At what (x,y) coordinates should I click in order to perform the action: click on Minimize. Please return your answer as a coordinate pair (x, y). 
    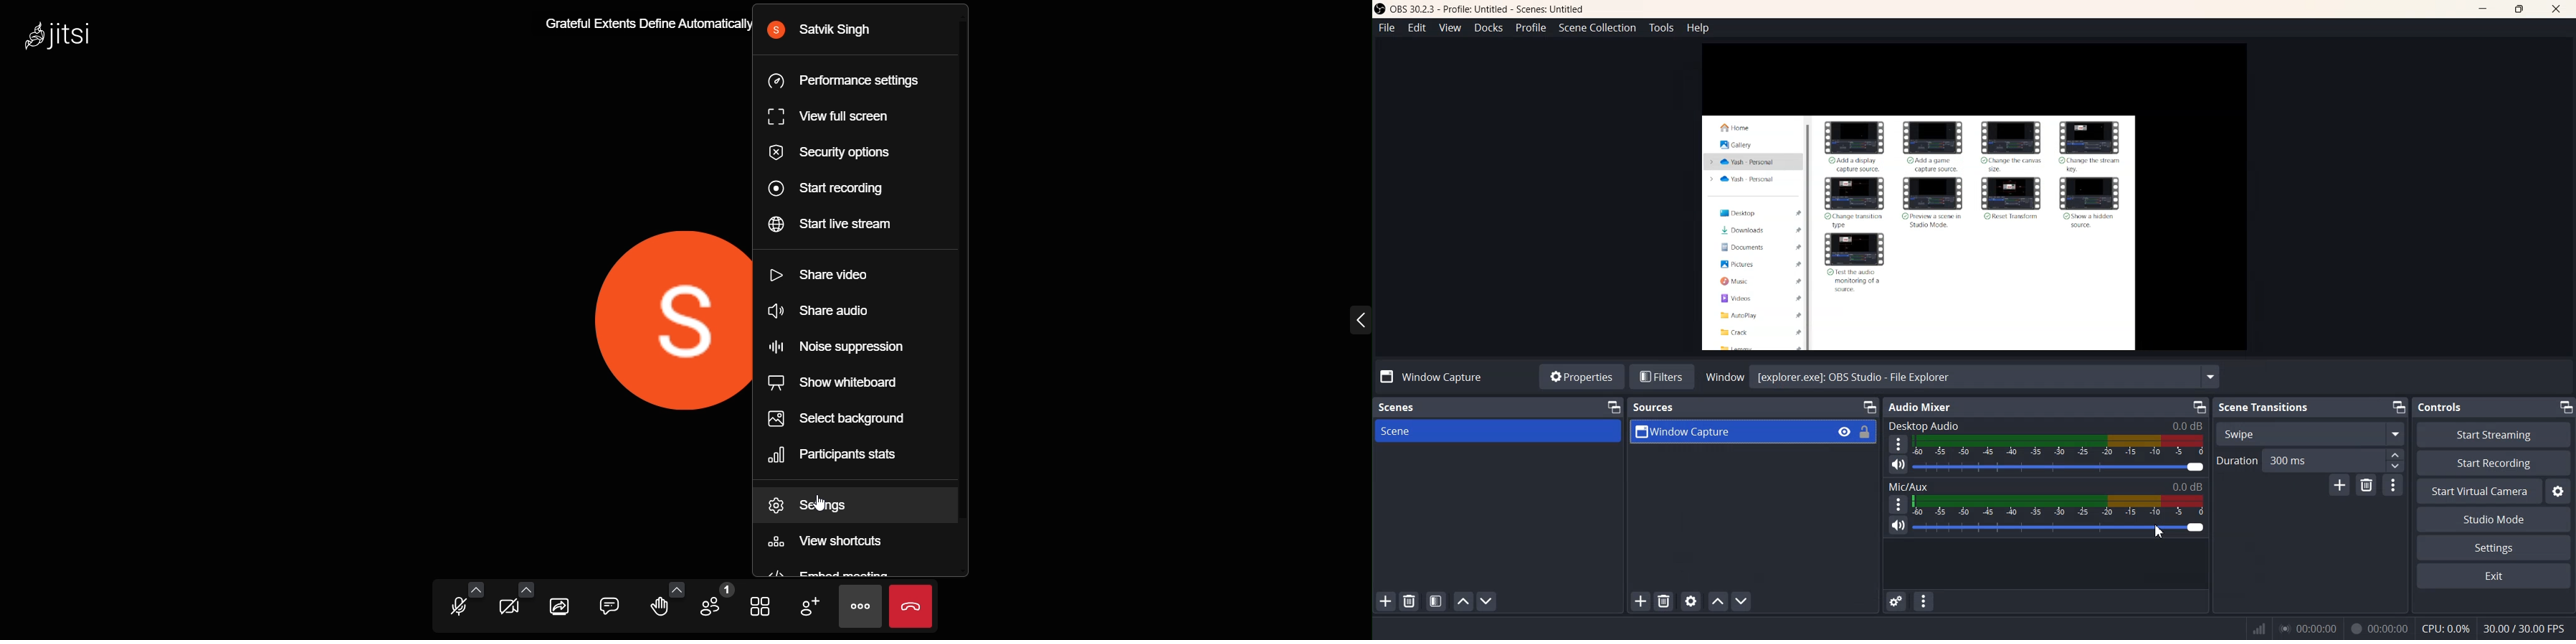
    Looking at the image, I should click on (2485, 9).